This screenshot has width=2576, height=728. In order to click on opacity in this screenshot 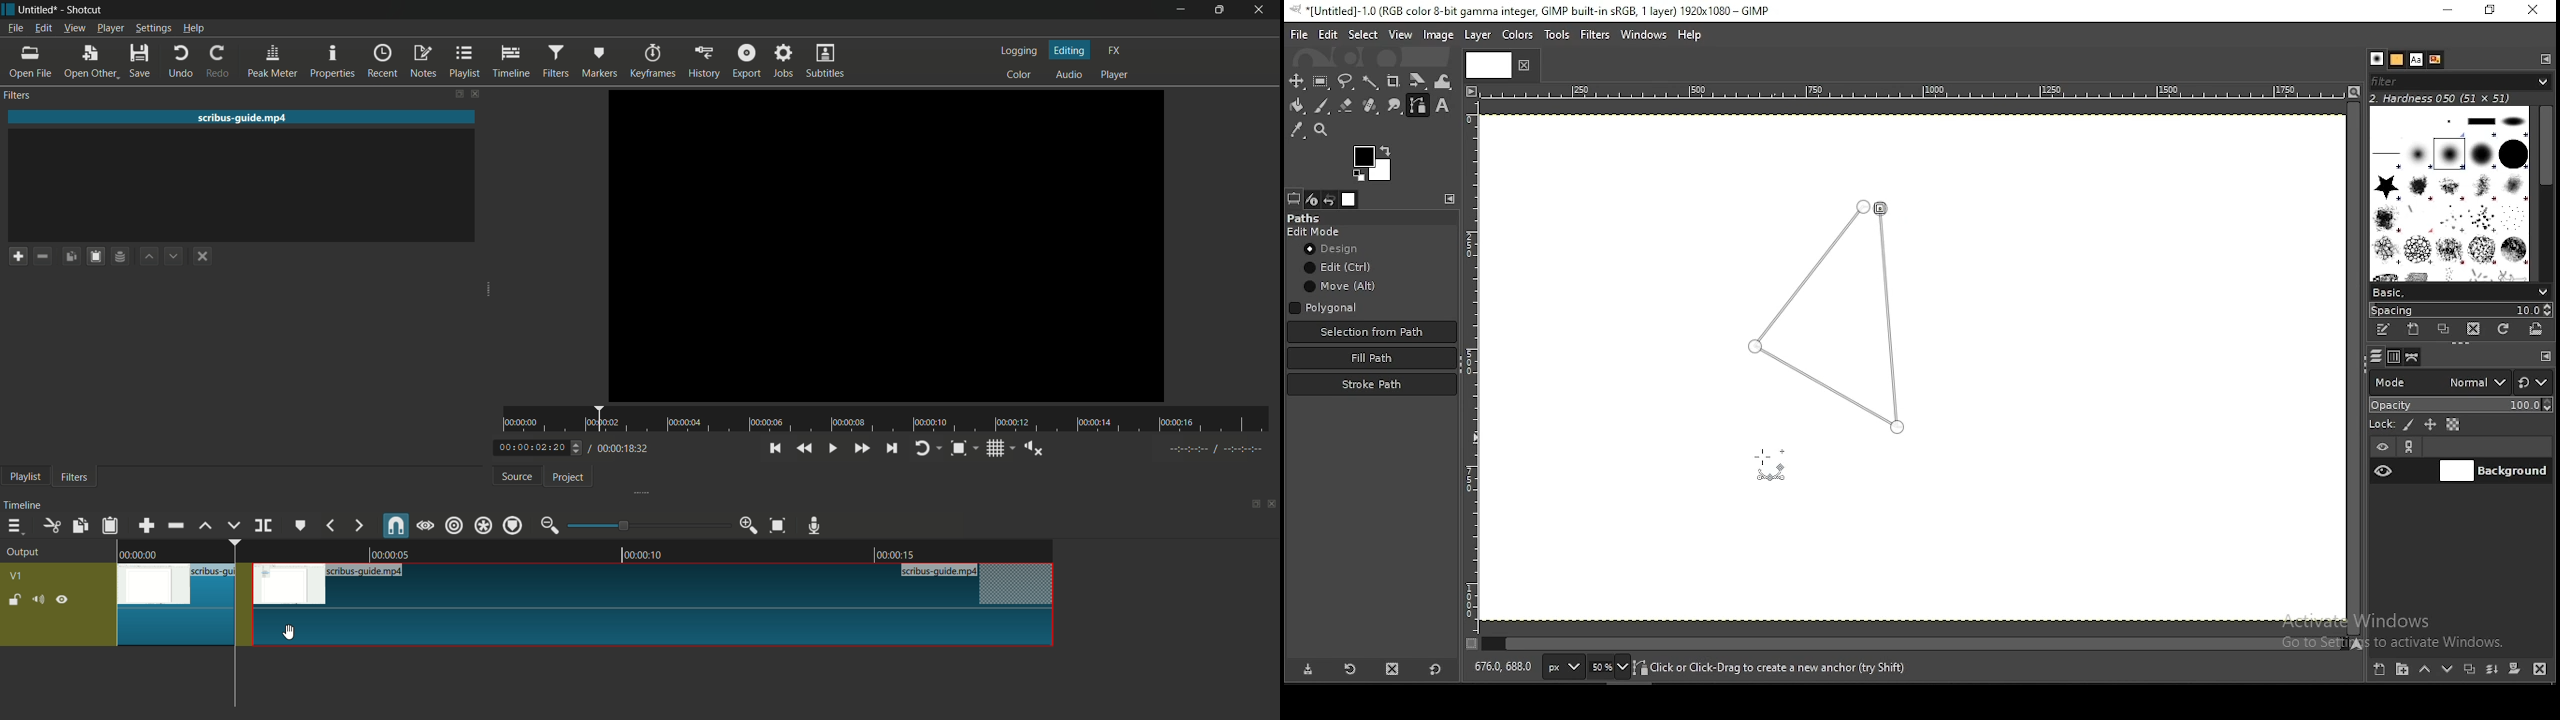, I will do `click(2460, 406)`.